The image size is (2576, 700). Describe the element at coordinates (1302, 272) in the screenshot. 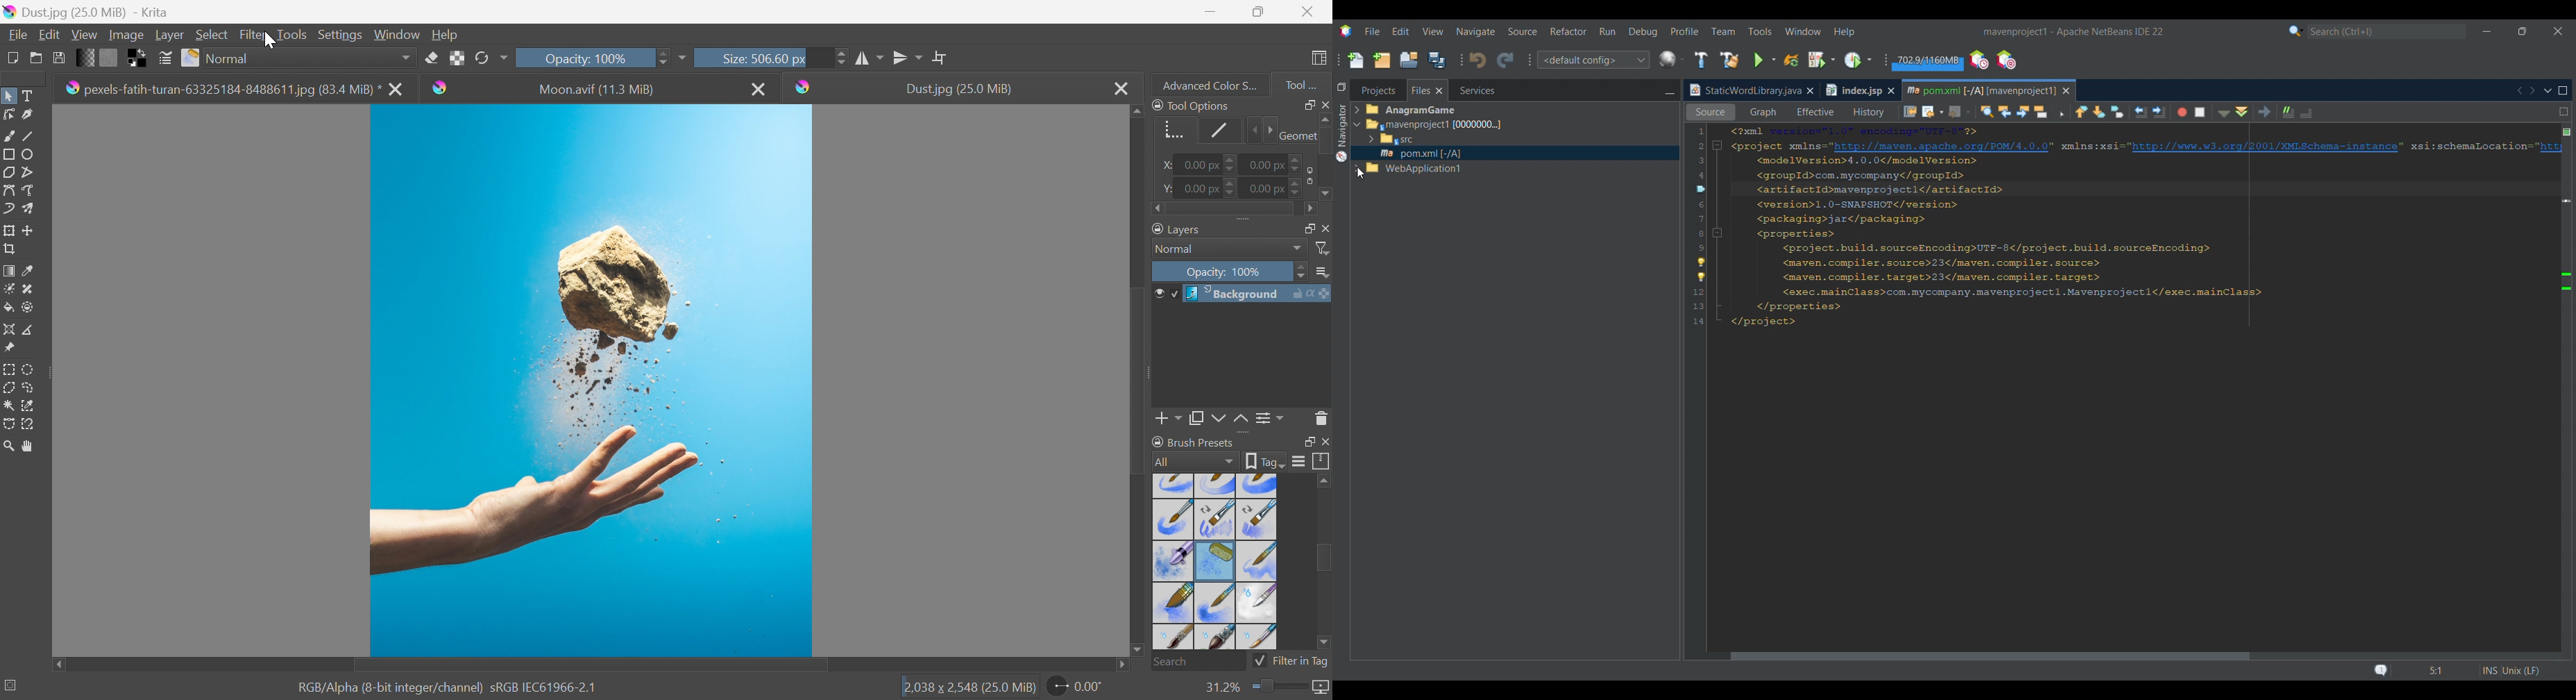

I see `Slider` at that location.